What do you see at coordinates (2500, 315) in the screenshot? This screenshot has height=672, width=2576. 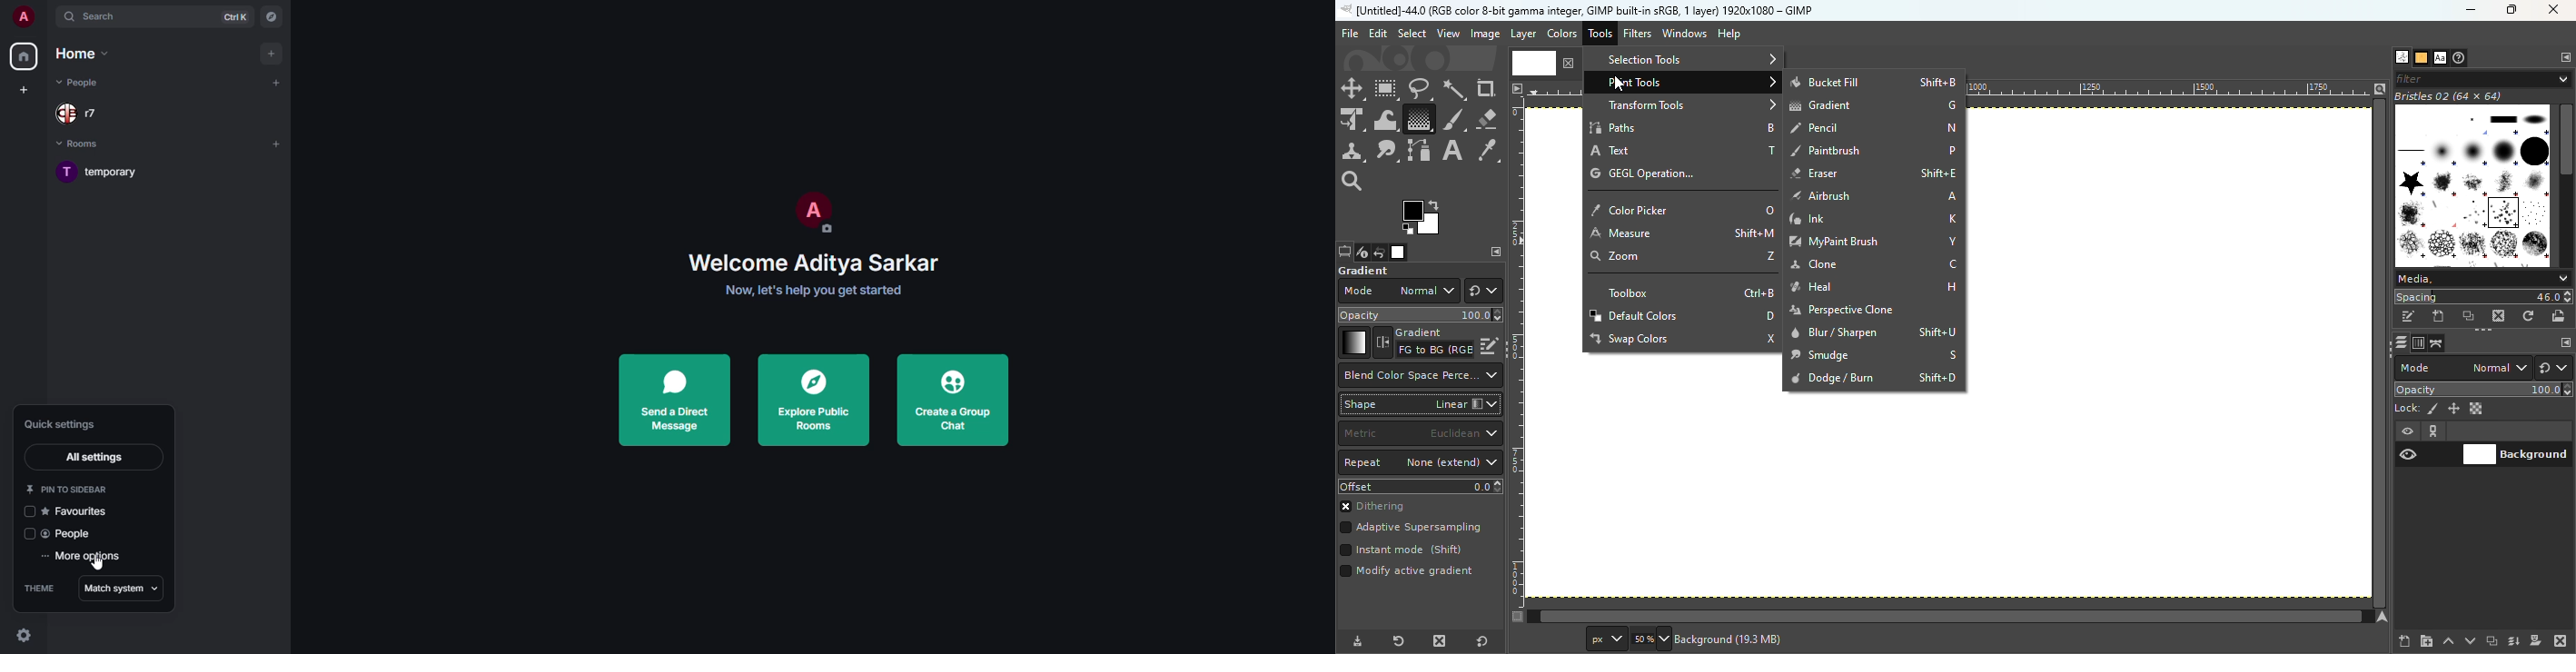 I see `Delete this brush` at bounding box center [2500, 315].